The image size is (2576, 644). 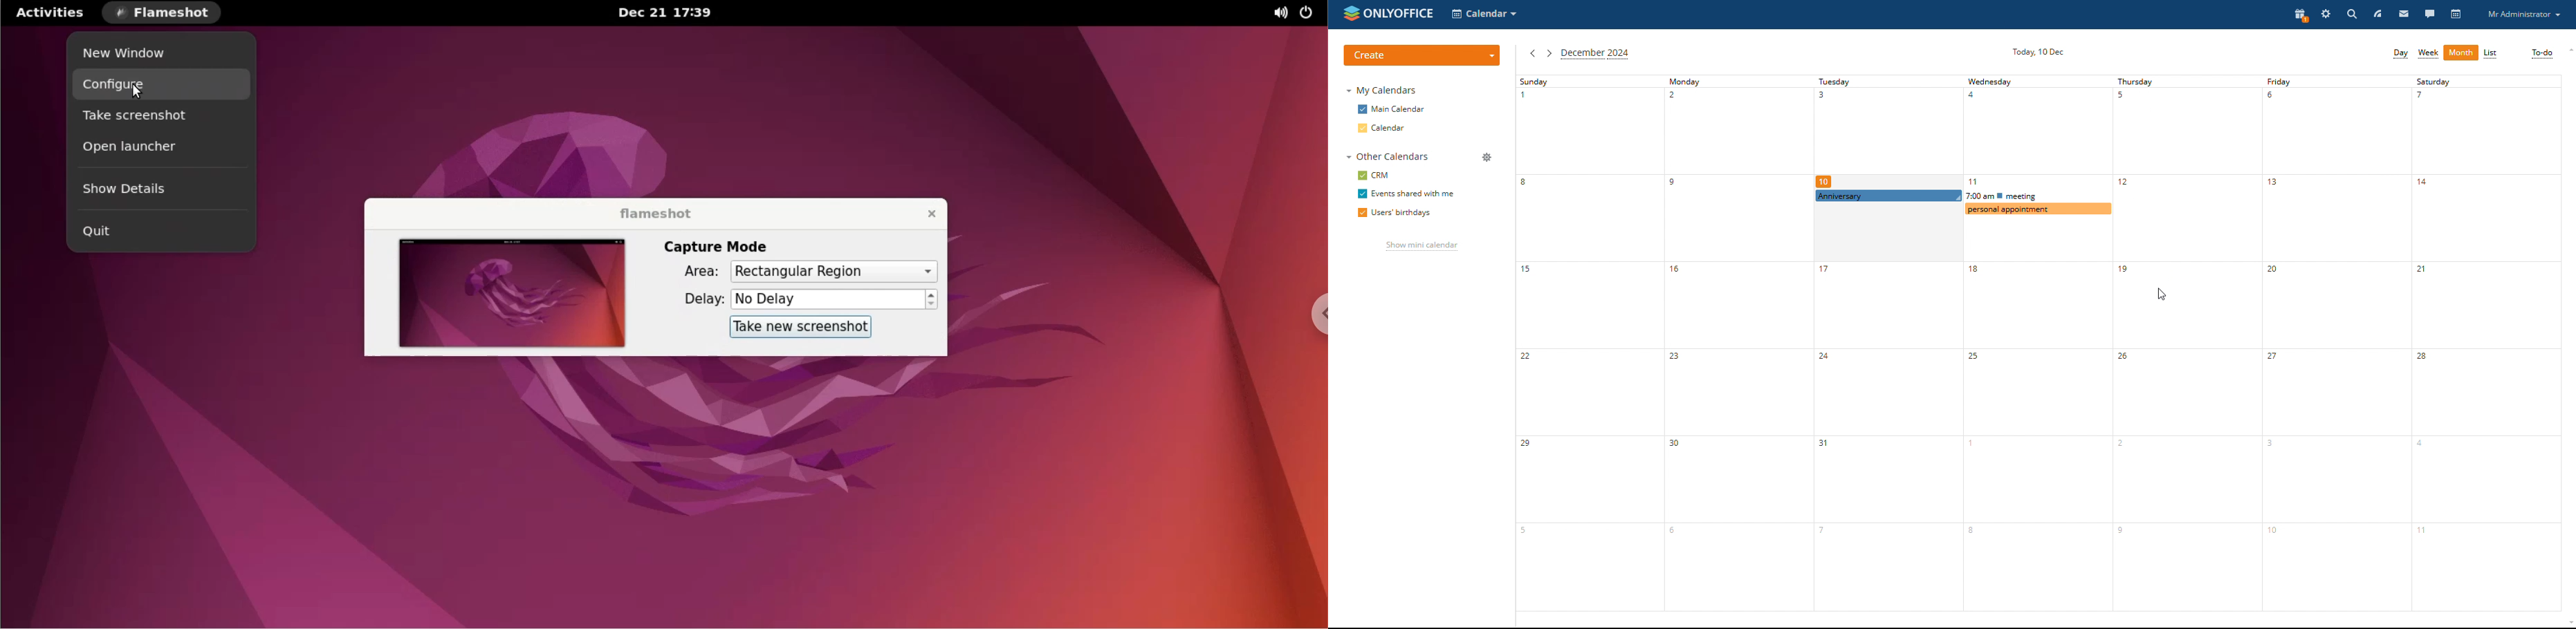 What do you see at coordinates (1351, 16) in the screenshot?
I see `onlyoffice logo` at bounding box center [1351, 16].